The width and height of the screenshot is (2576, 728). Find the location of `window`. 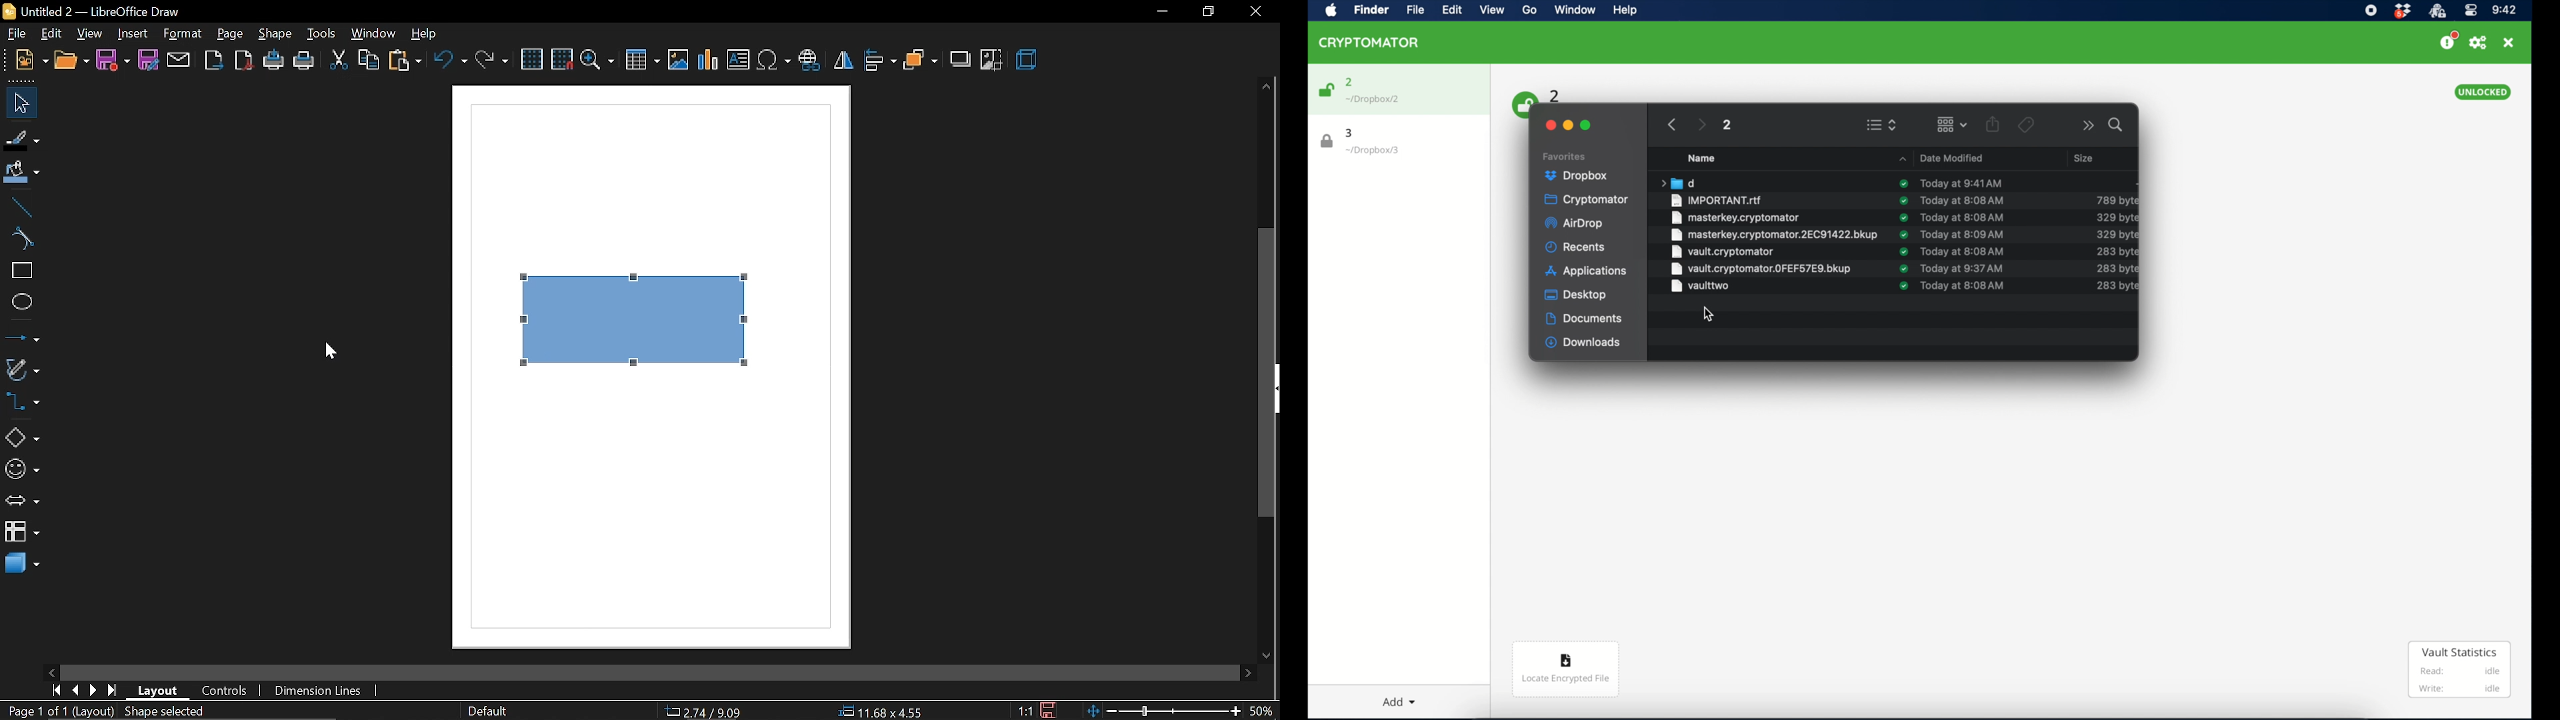

window is located at coordinates (375, 33).